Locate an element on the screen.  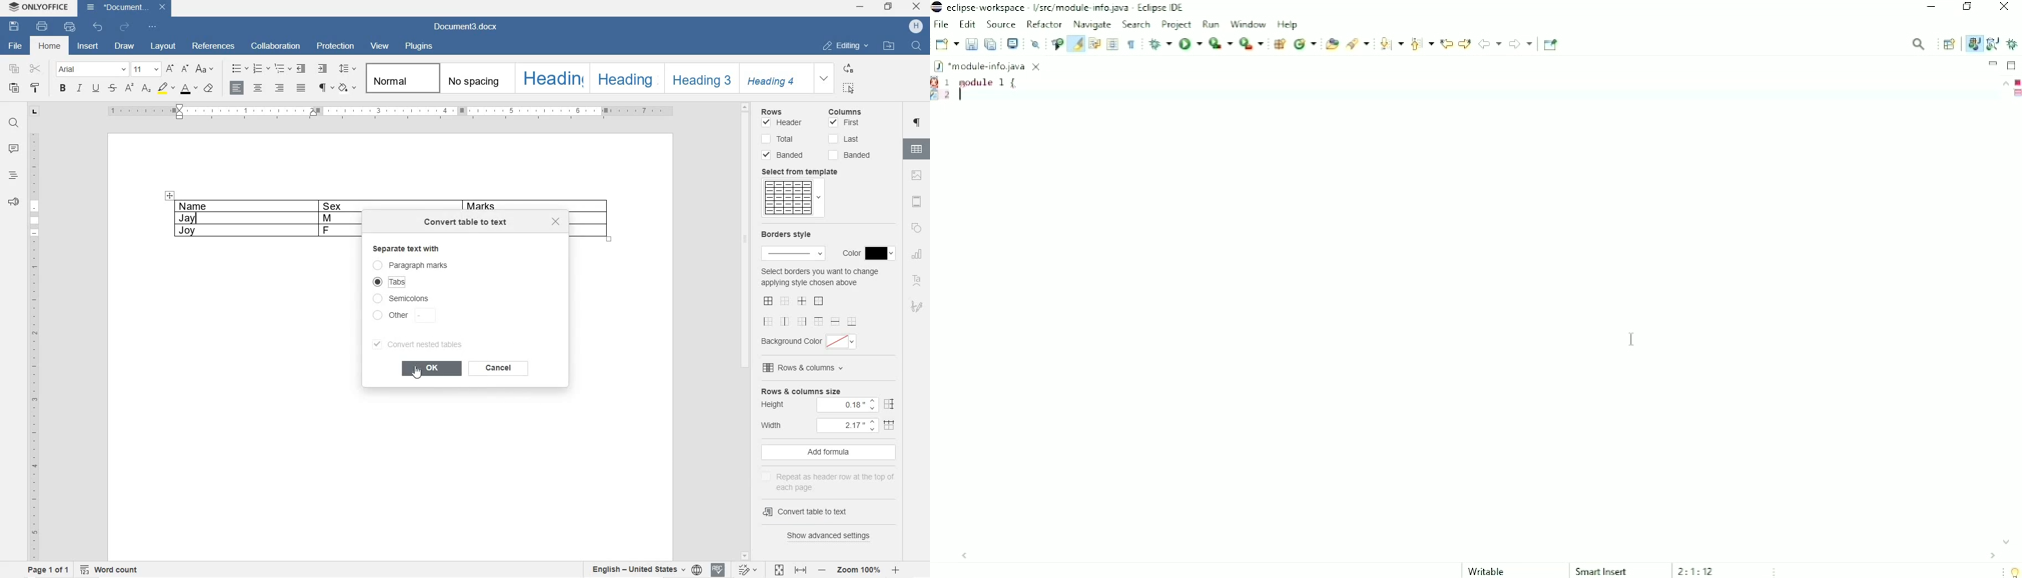
Toggle block selection mode is located at coordinates (1113, 44).